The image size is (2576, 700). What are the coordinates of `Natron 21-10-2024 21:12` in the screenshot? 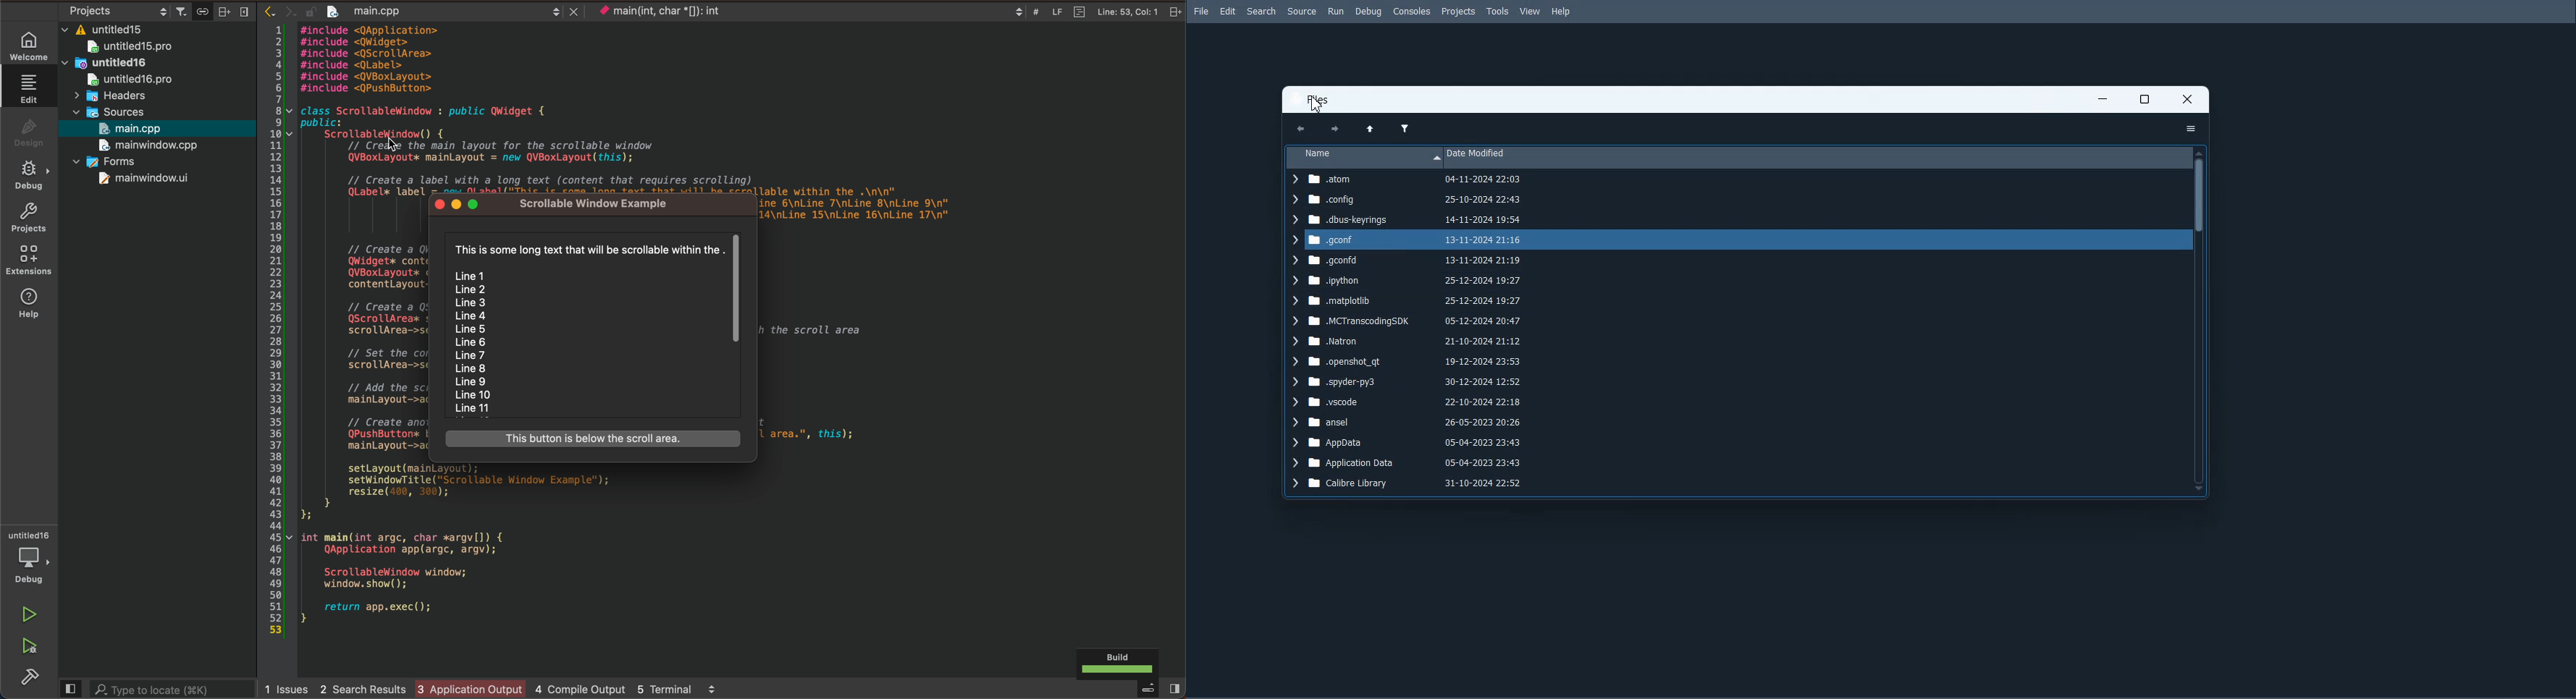 It's located at (1405, 342).